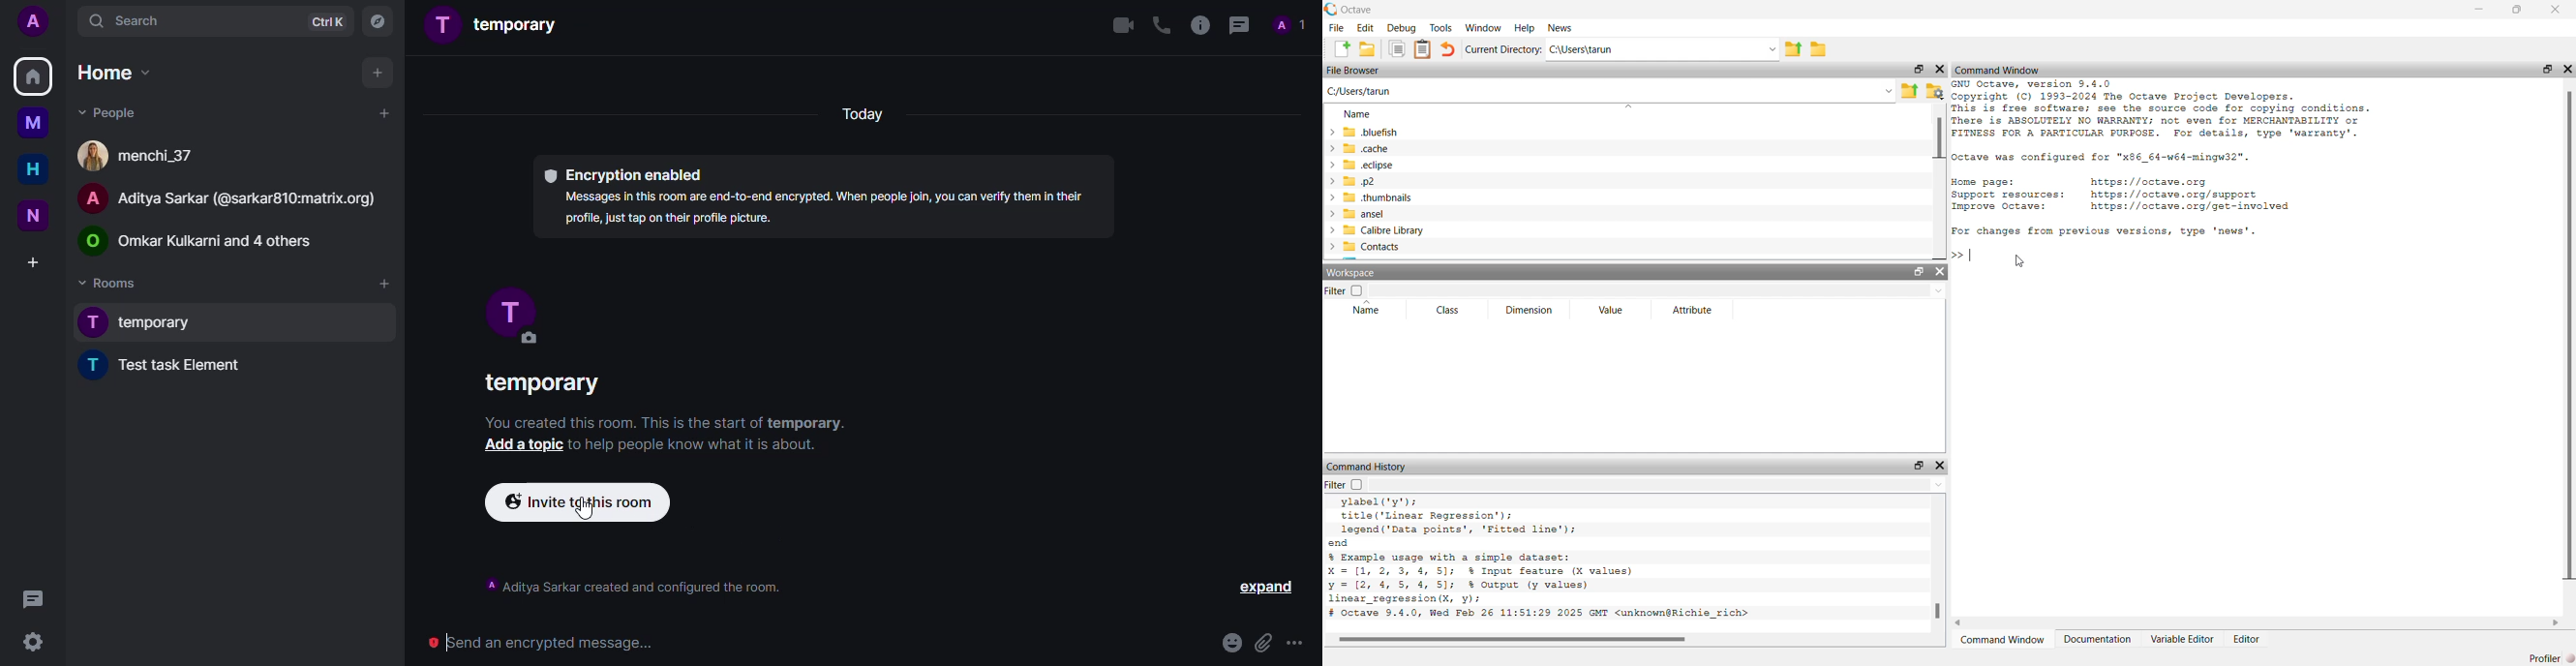 The image size is (2576, 672). What do you see at coordinates (2476, 8) in the screenshot?
I see `minimize` at bounding box center [2476, 8].